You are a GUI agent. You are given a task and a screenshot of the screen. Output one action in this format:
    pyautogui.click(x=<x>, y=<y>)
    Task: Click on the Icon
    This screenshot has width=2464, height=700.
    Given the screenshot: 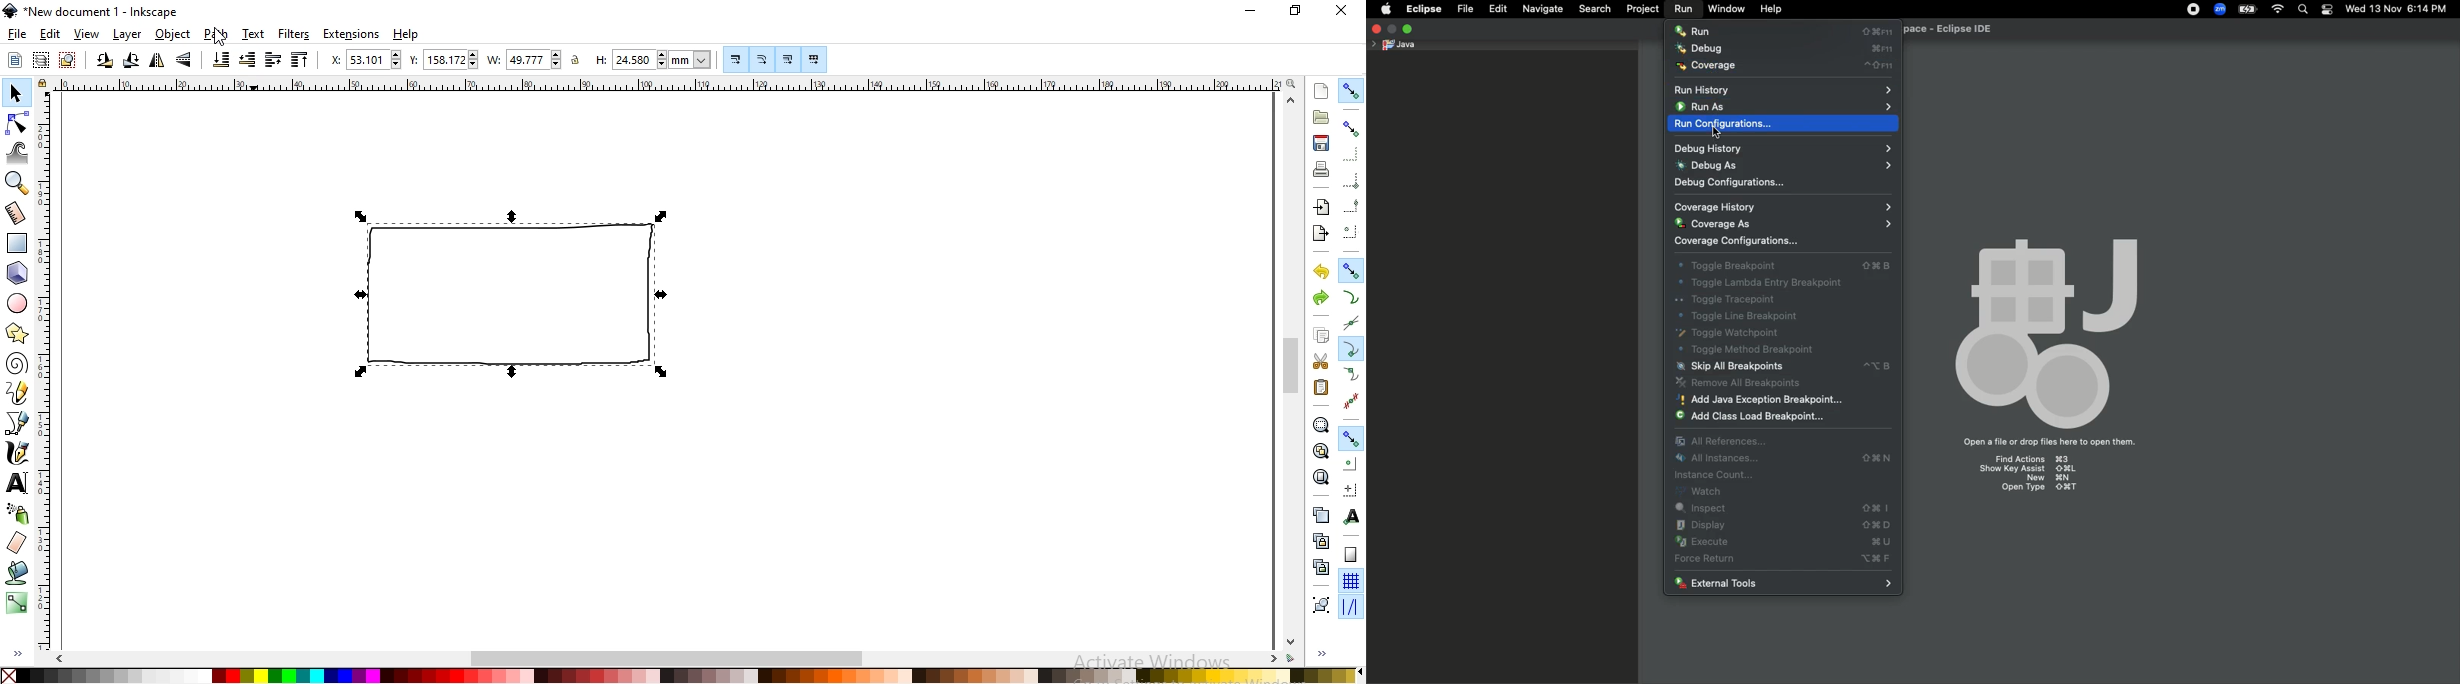 What is the action you would take?
    pyautogui.click(x=2048, y=332)
    